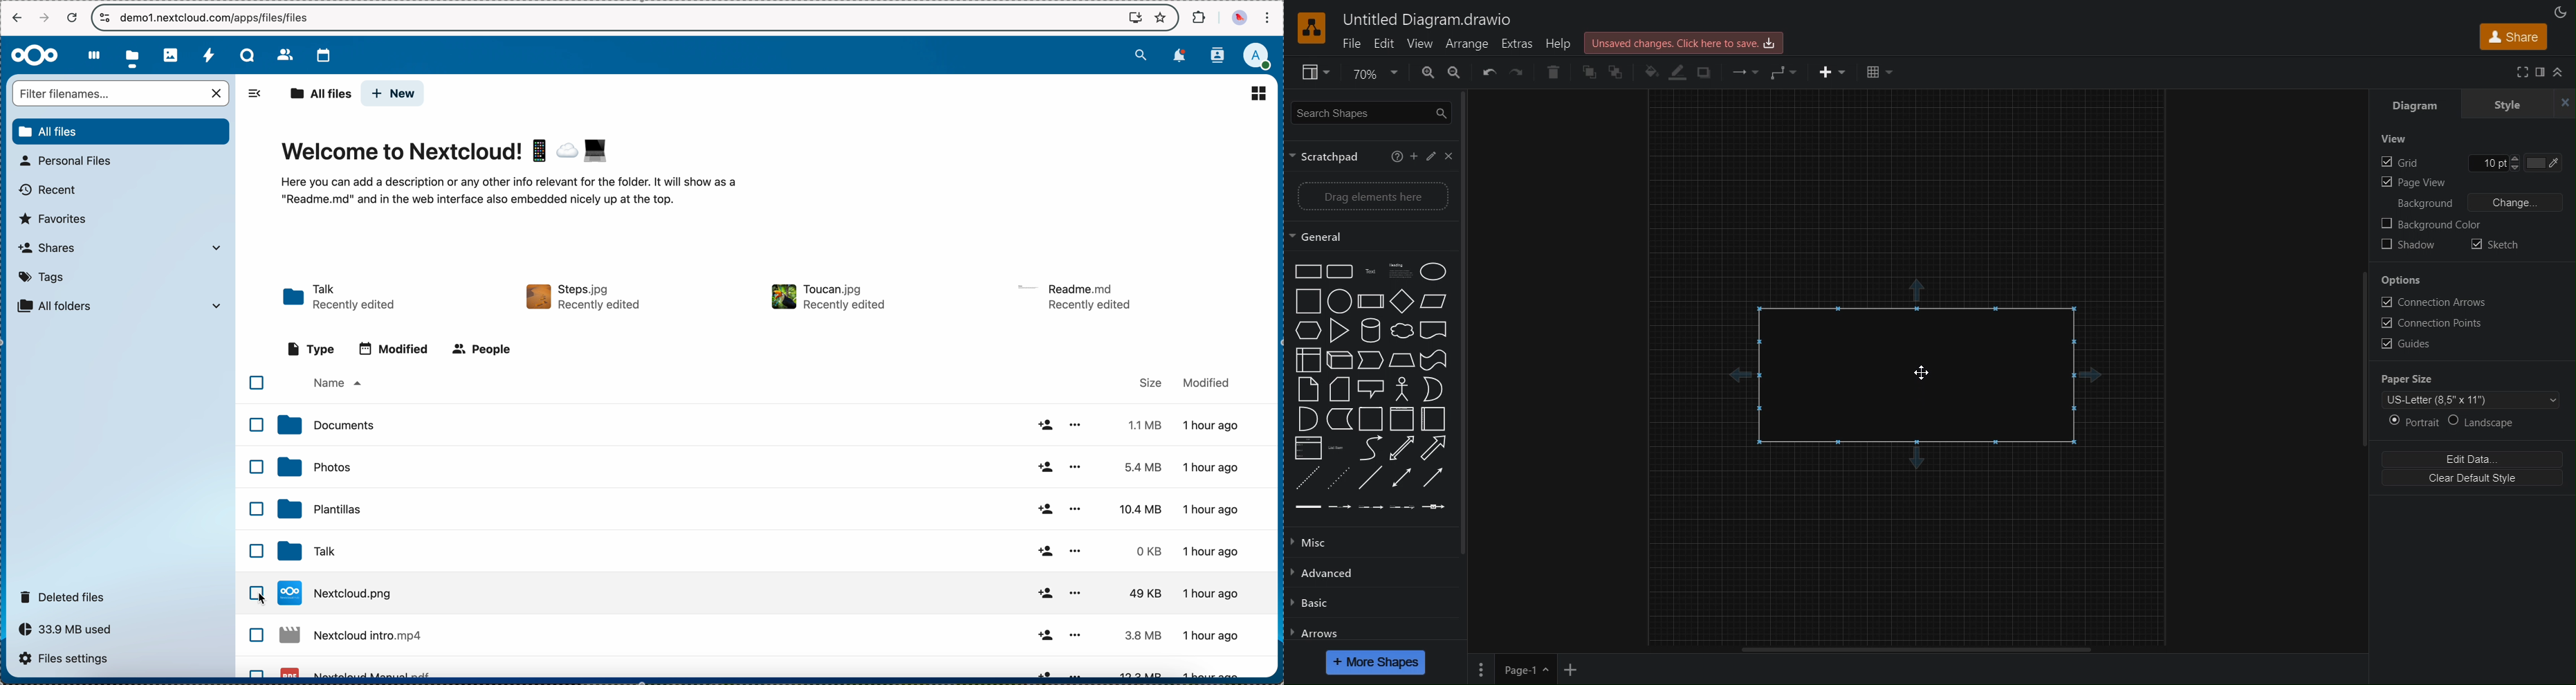  Describe the element at coordinates (755, 593) in the screenshot. I see `click on Nextcloud.jpg` at that location.